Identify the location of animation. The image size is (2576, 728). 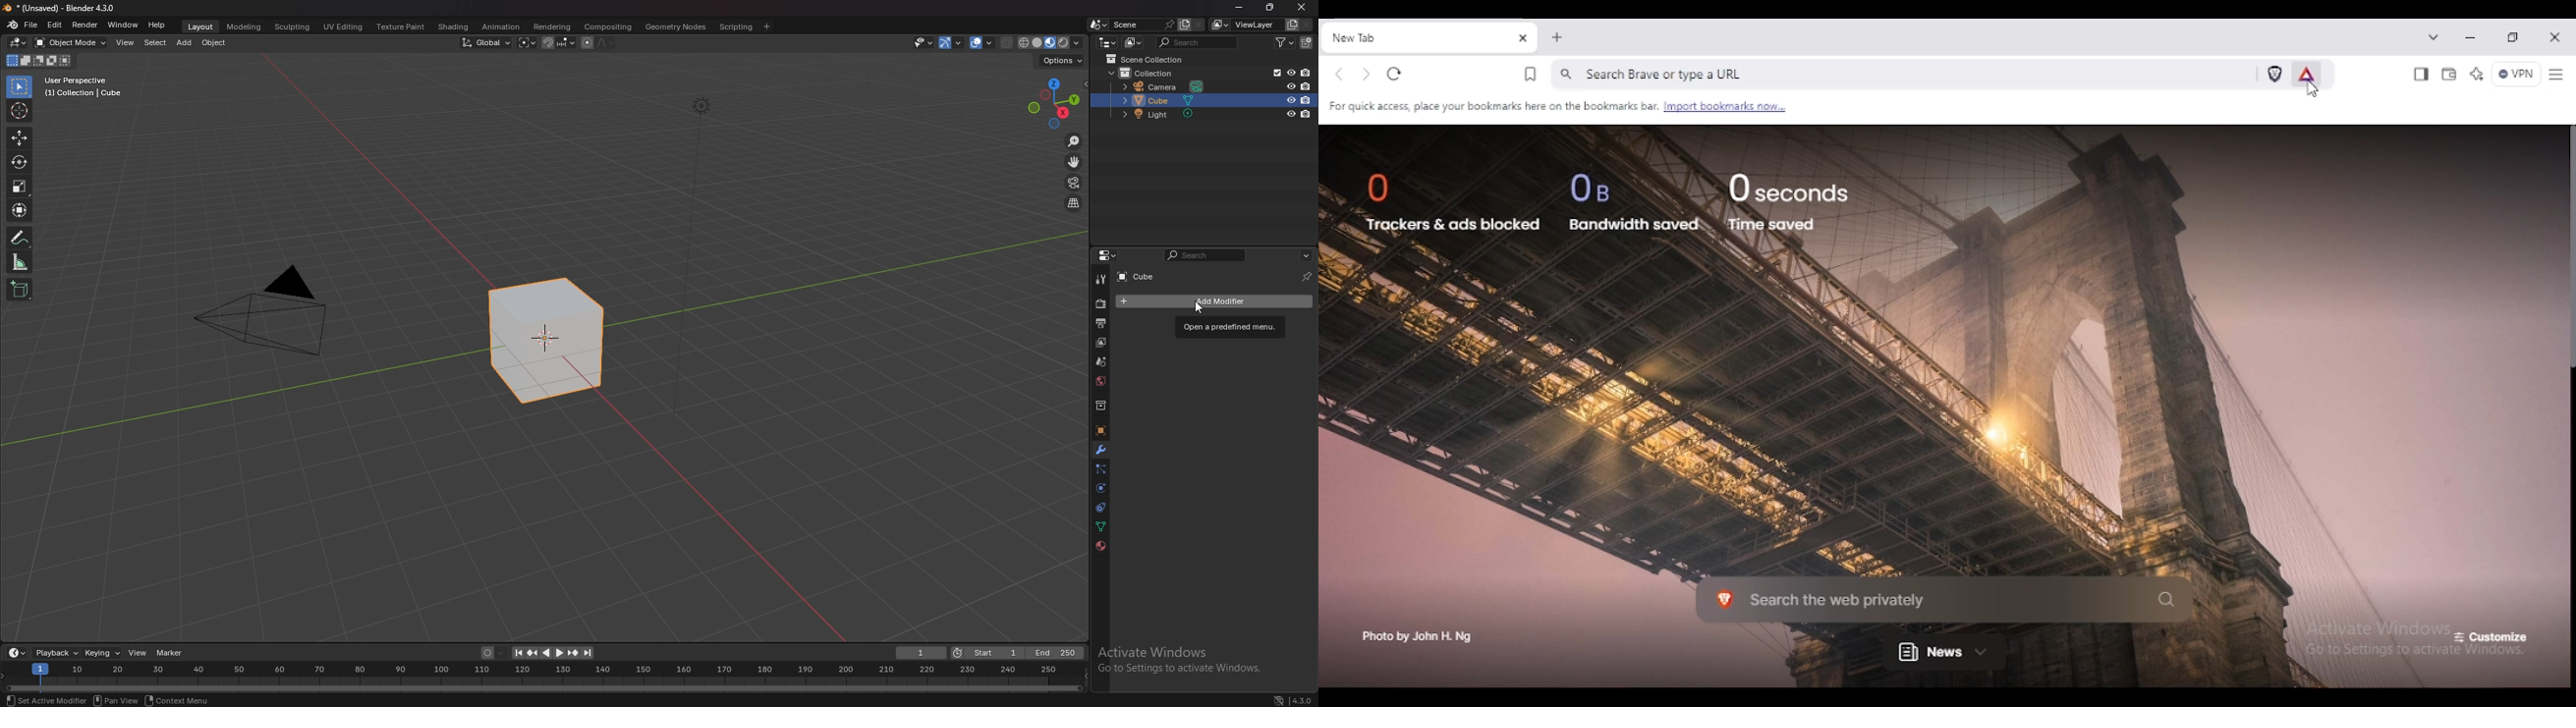
(504, 25).